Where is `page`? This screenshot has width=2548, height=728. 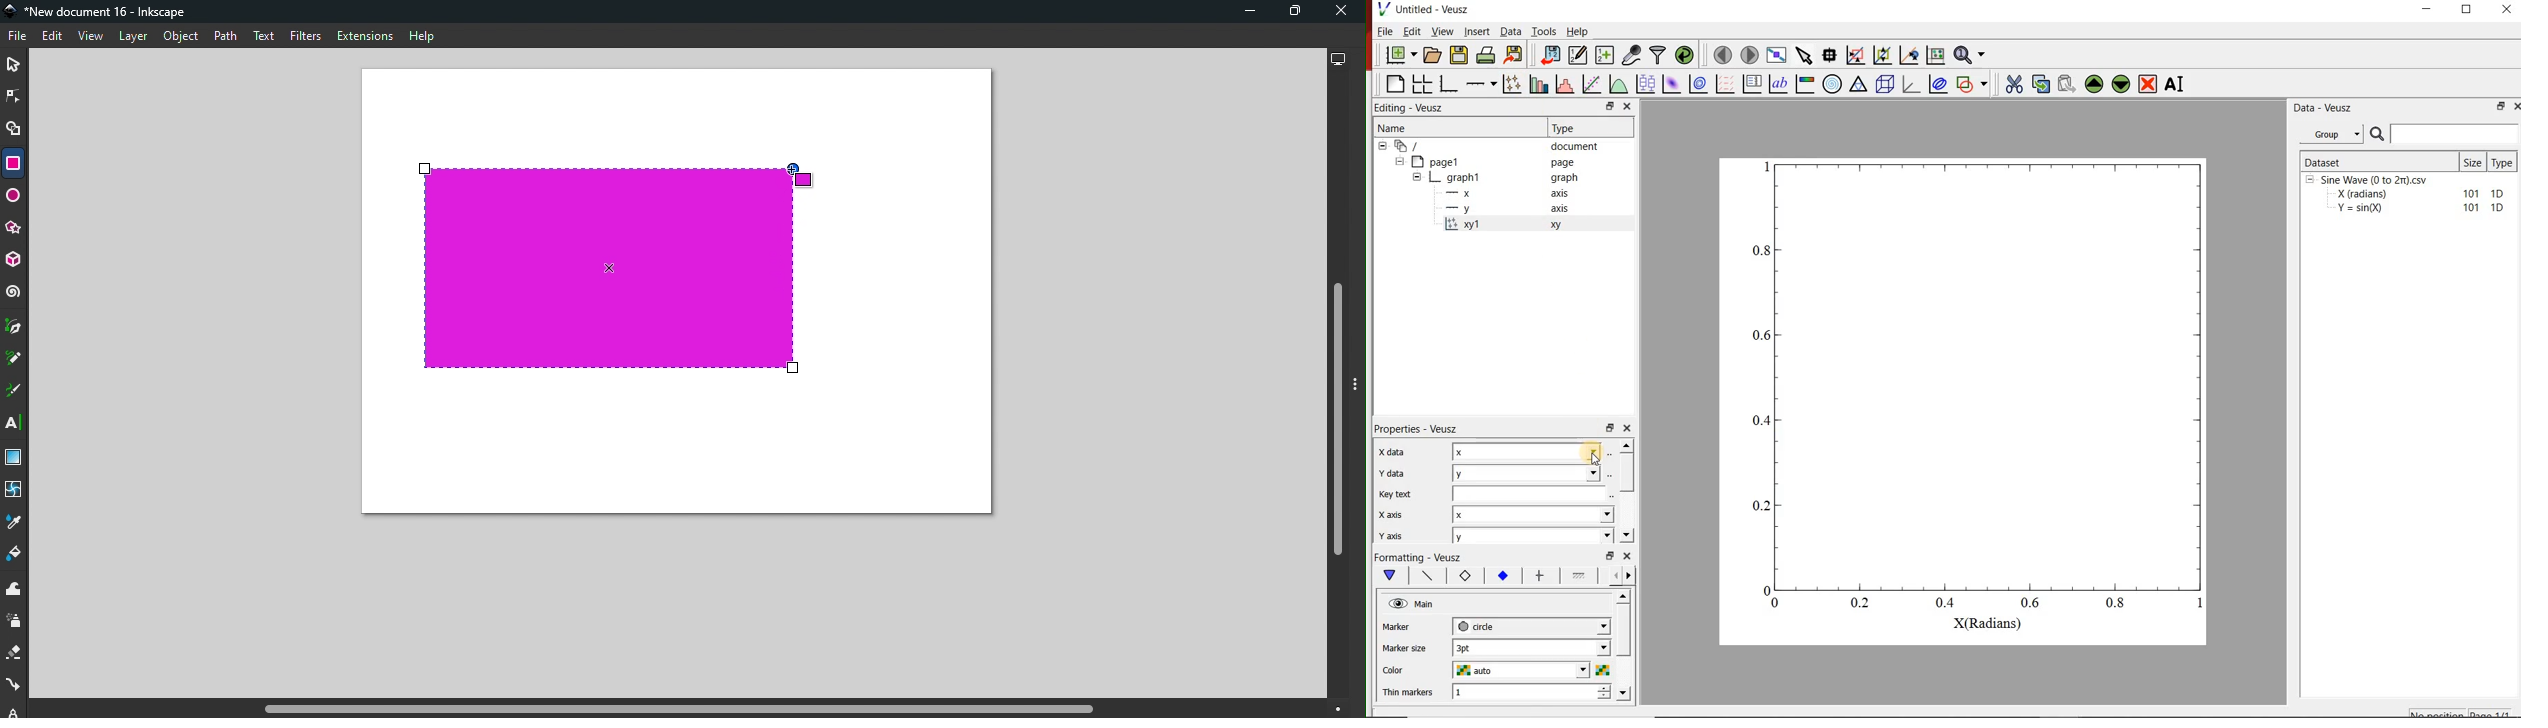 page is located at coordinates (1563, 163).